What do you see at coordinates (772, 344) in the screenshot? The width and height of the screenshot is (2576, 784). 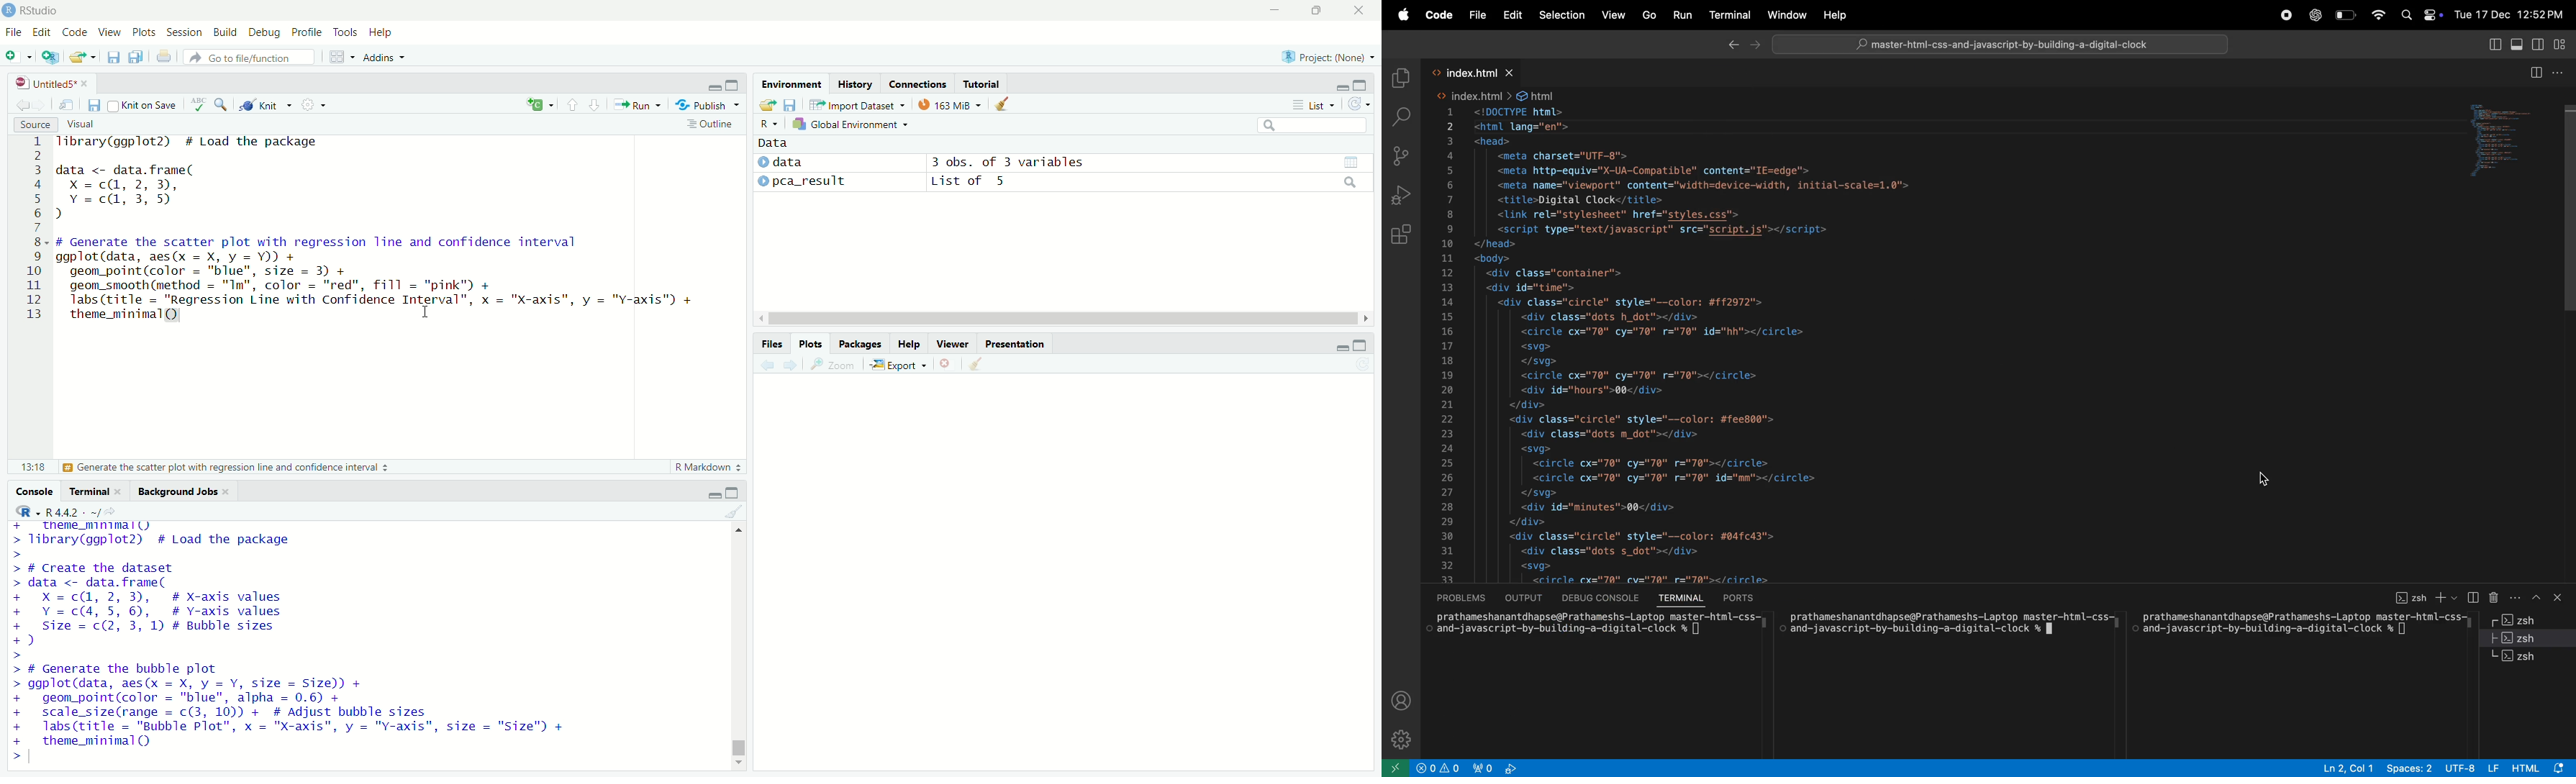 I see `Files` at bounding box center [772, 344].